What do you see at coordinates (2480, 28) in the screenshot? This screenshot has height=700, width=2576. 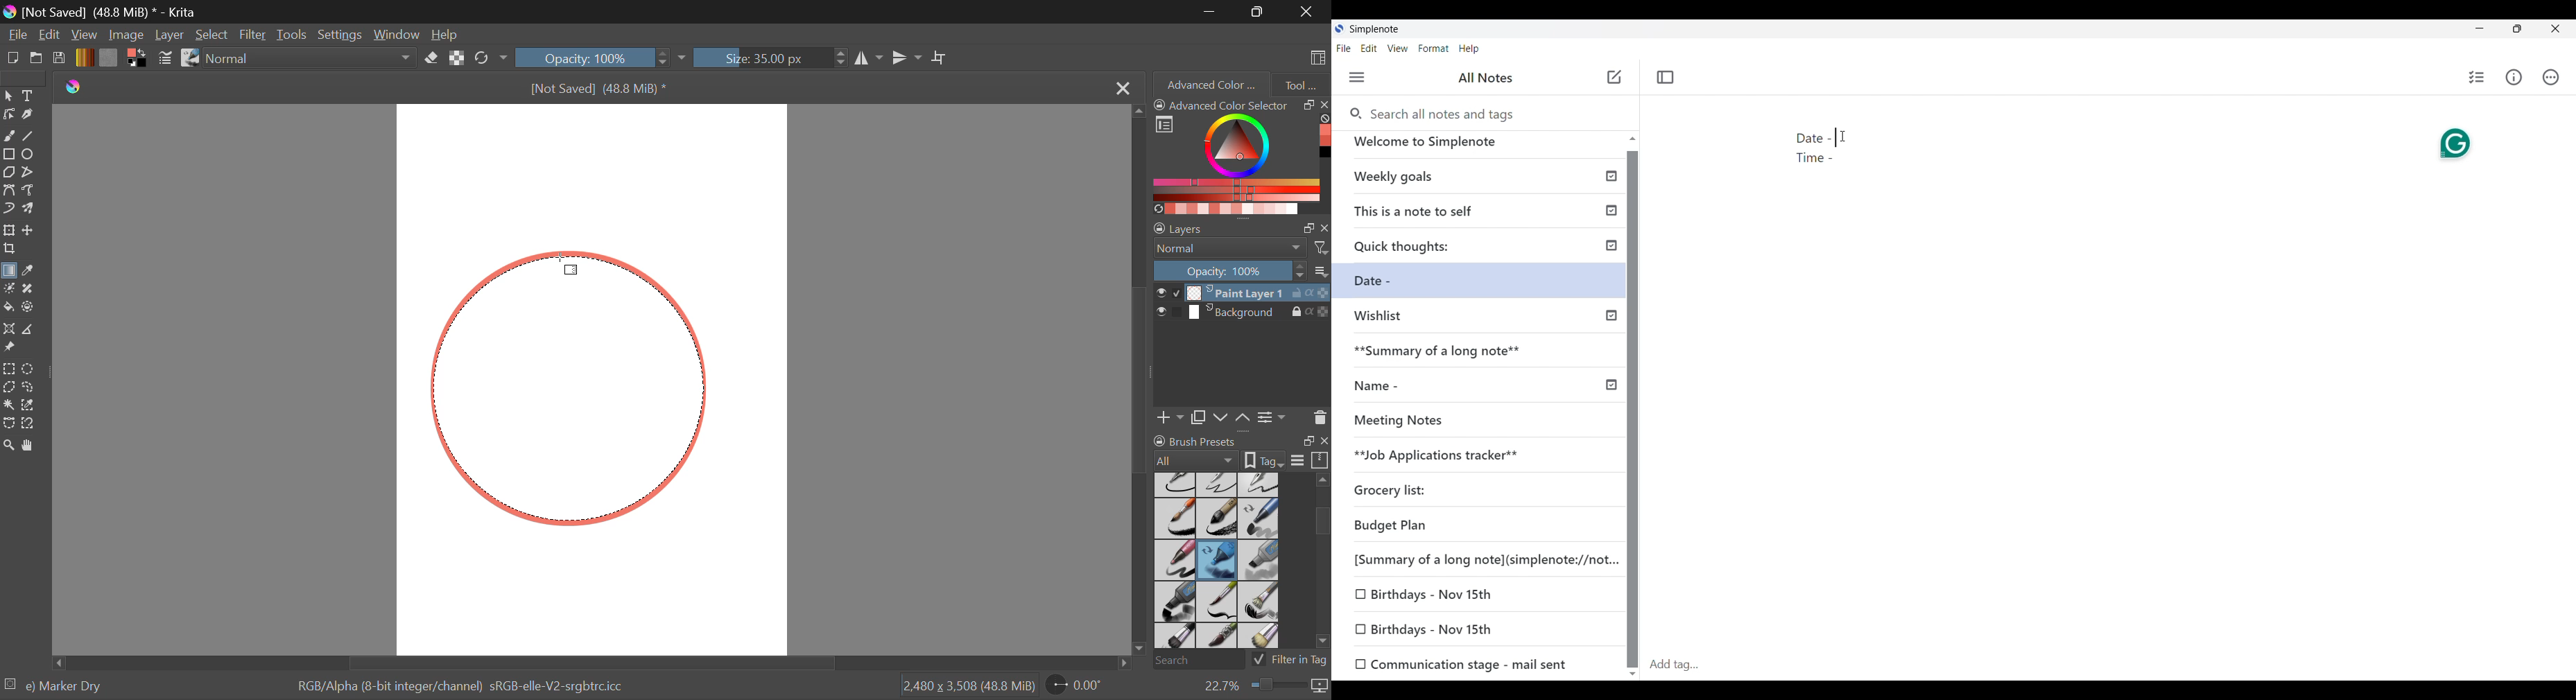 I see `Minimize` at bounding box center [2480, 28].